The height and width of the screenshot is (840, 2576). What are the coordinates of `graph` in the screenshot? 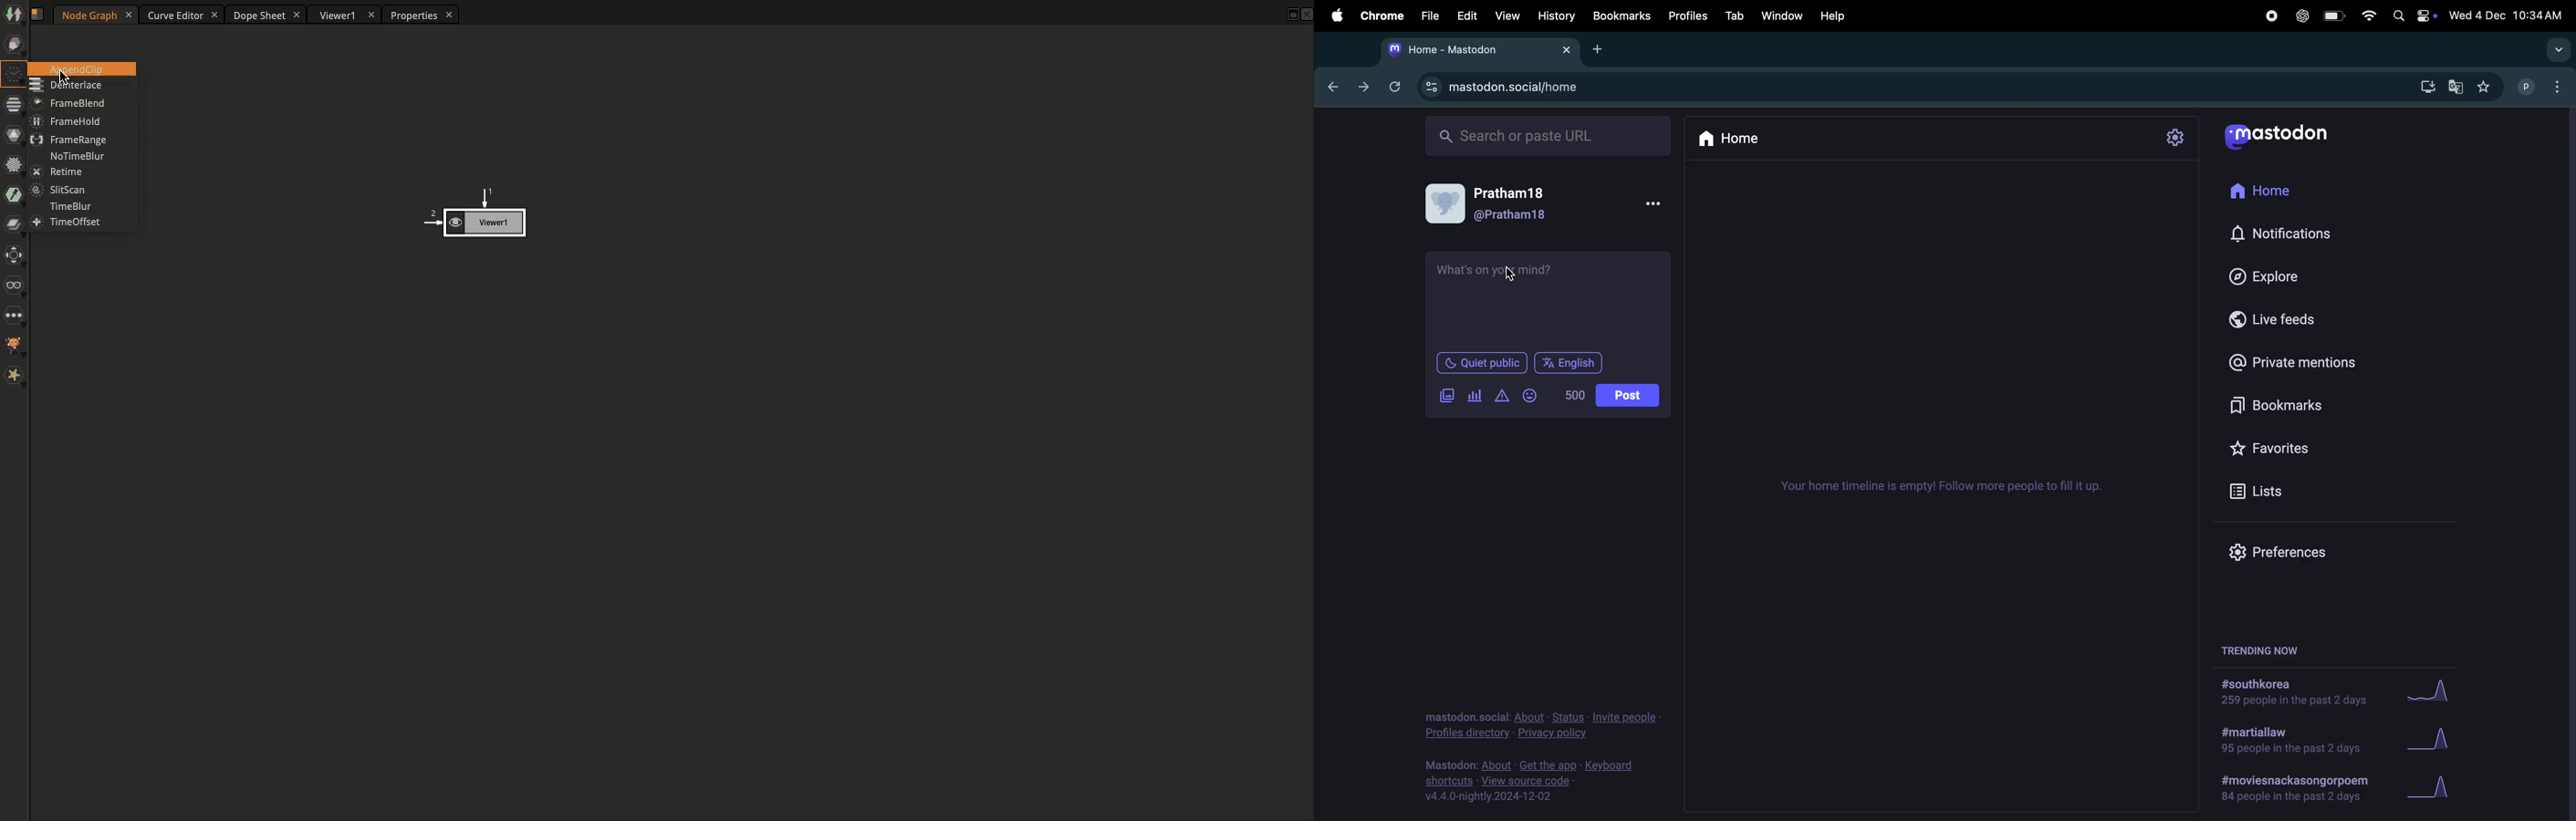 It's located at (2437, 788).